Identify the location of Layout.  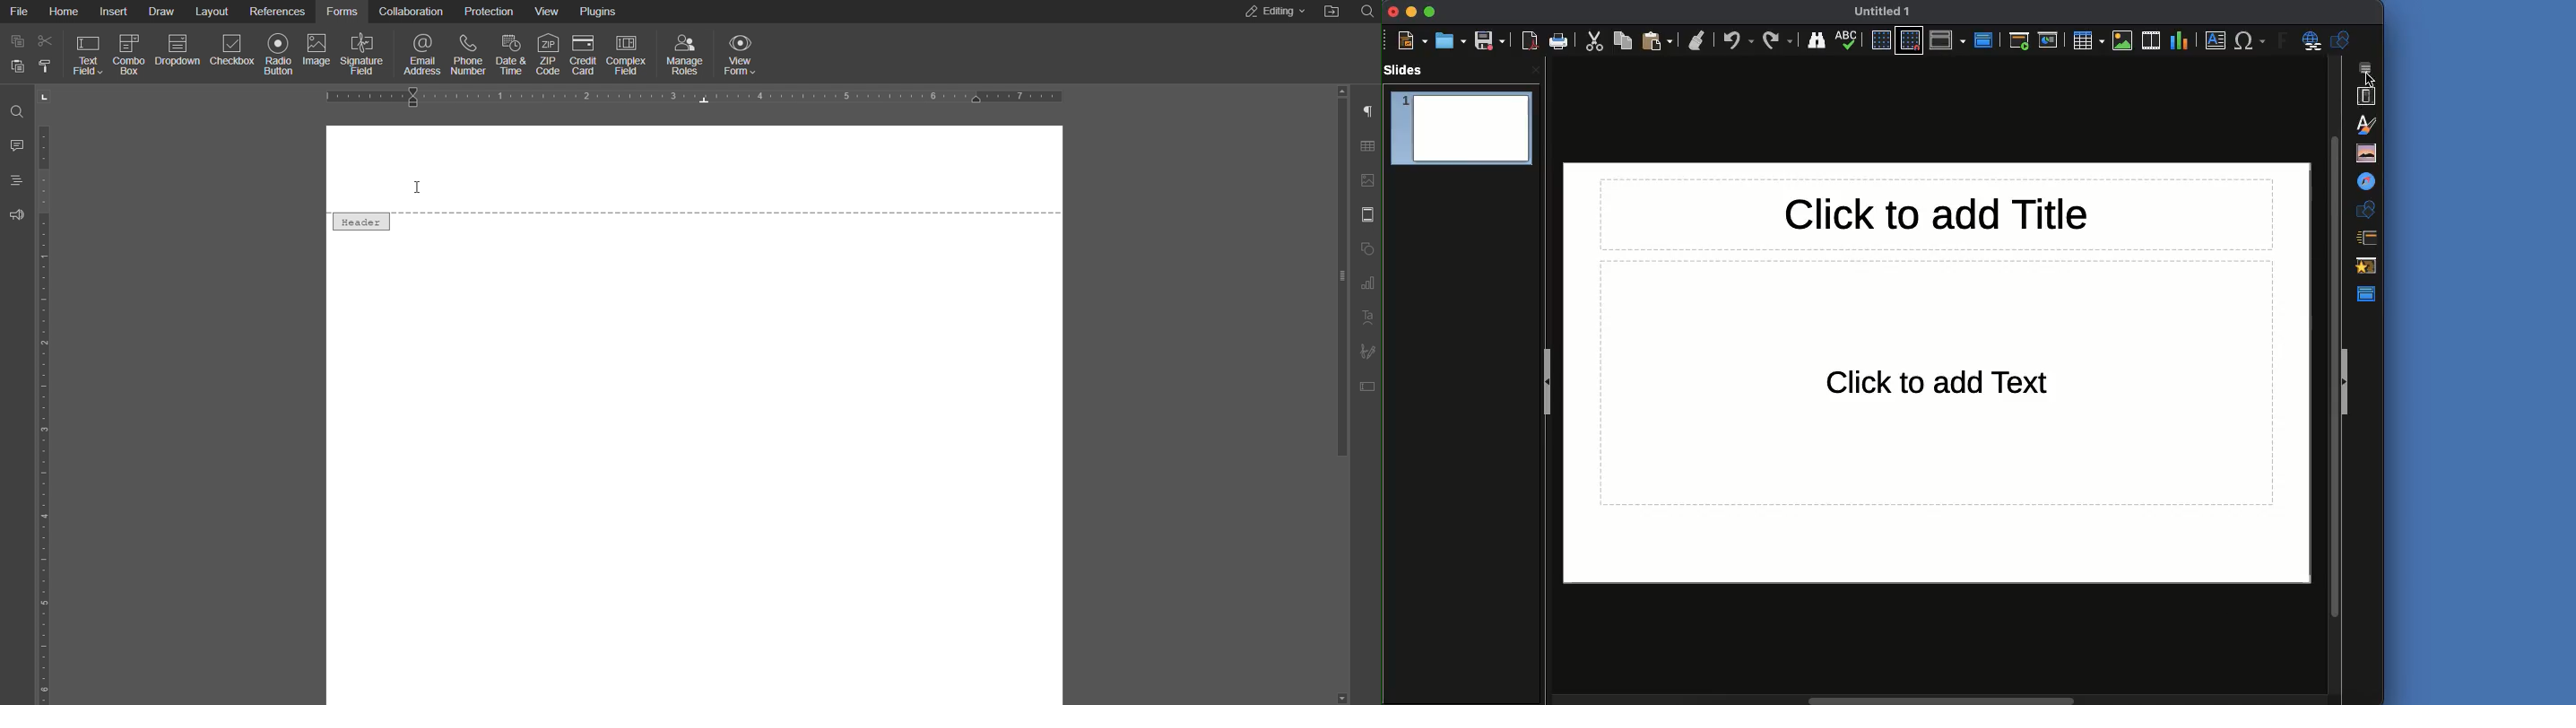
(214, 12).